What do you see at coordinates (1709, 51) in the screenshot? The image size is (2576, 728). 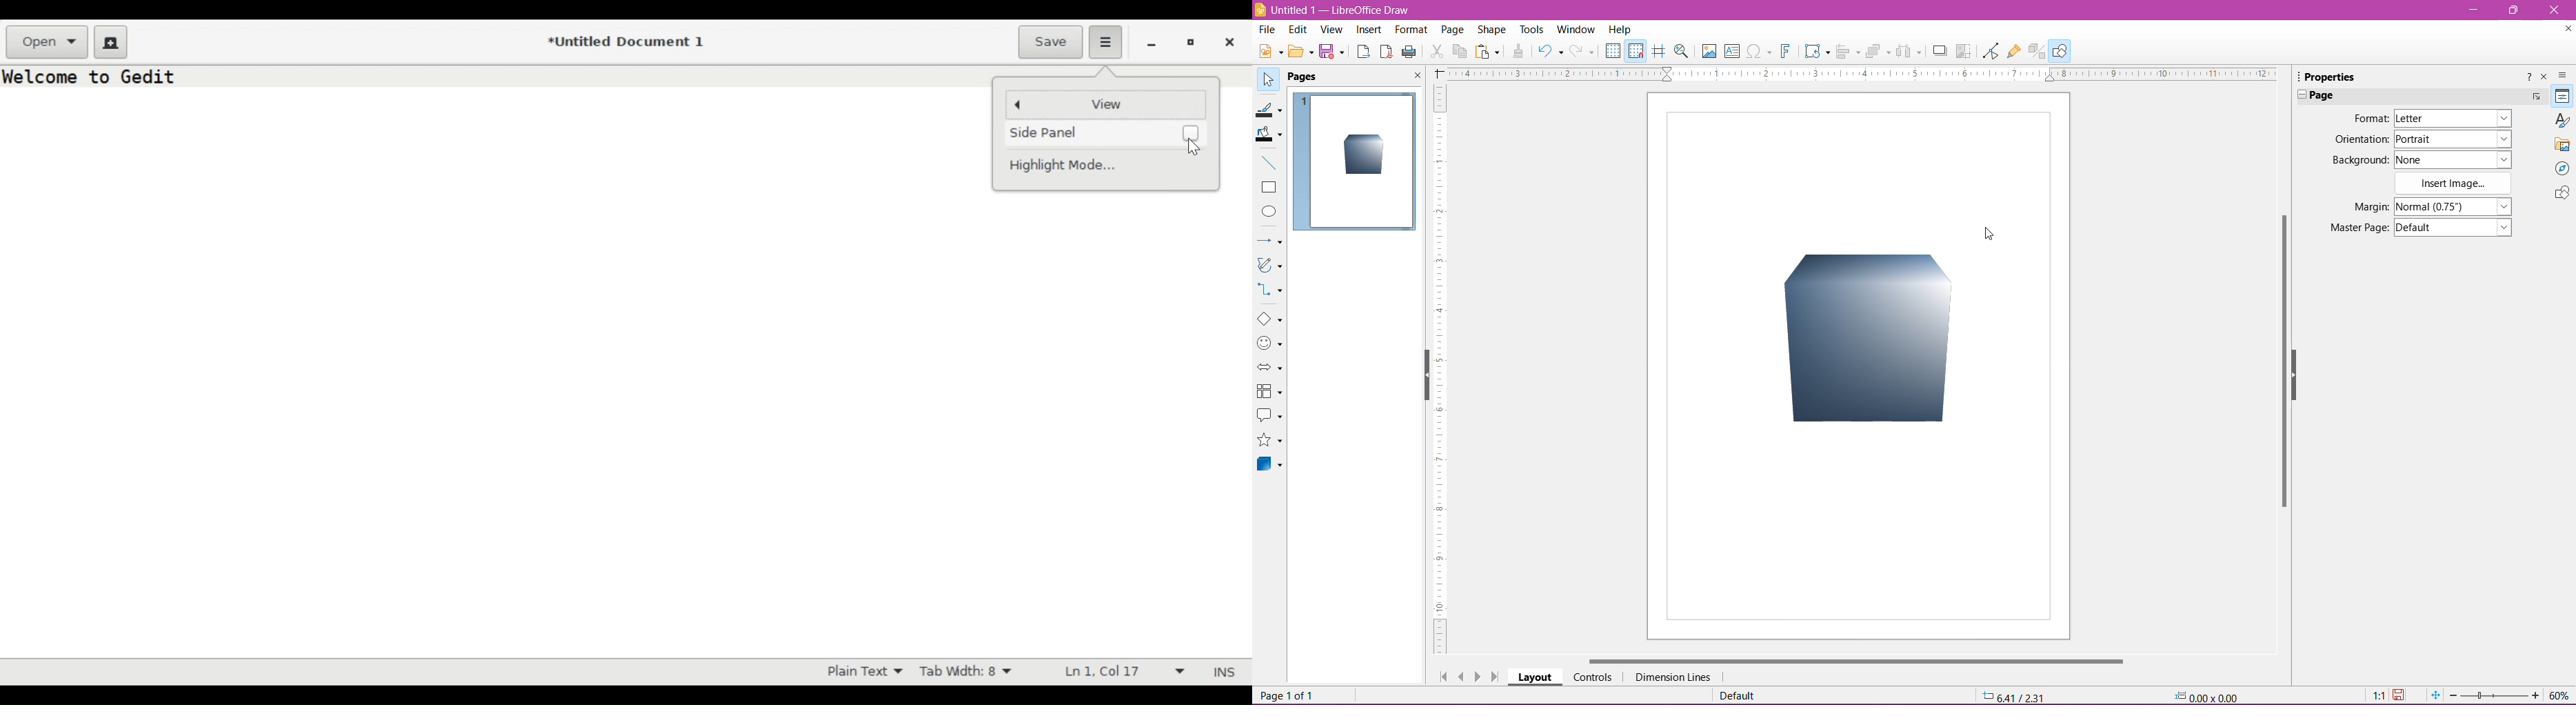 I see `Insert Image` at bounding box center [1709, 51].